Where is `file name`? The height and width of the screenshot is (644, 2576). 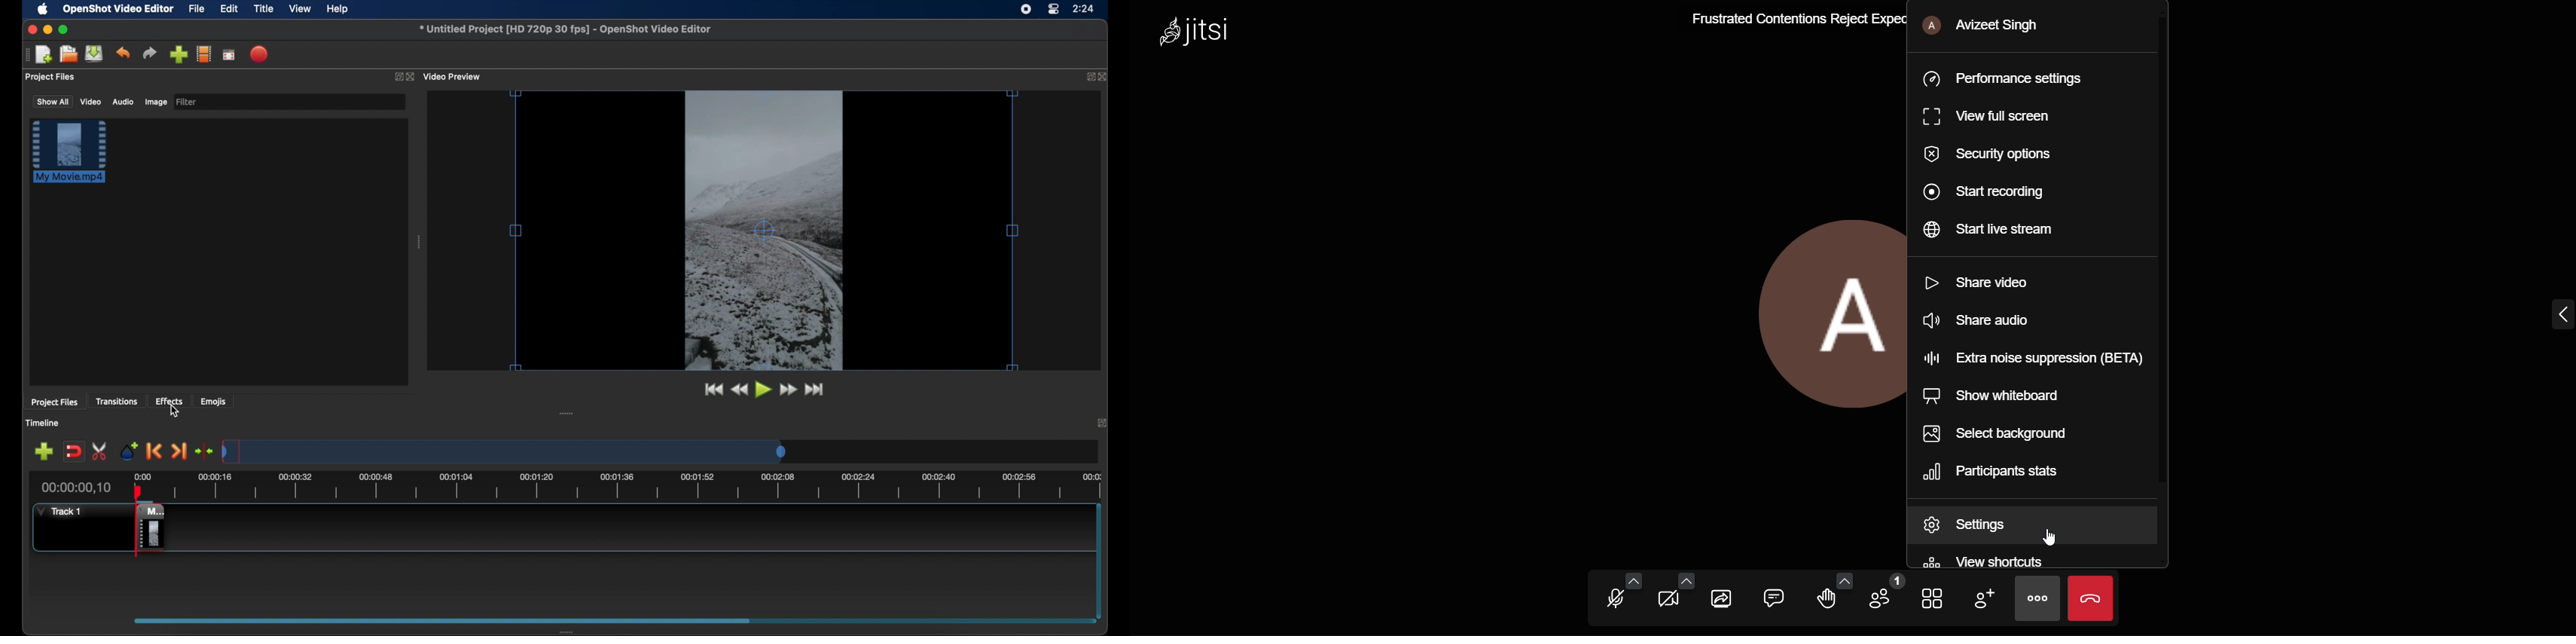
file name is located at coordinates (565, 29).